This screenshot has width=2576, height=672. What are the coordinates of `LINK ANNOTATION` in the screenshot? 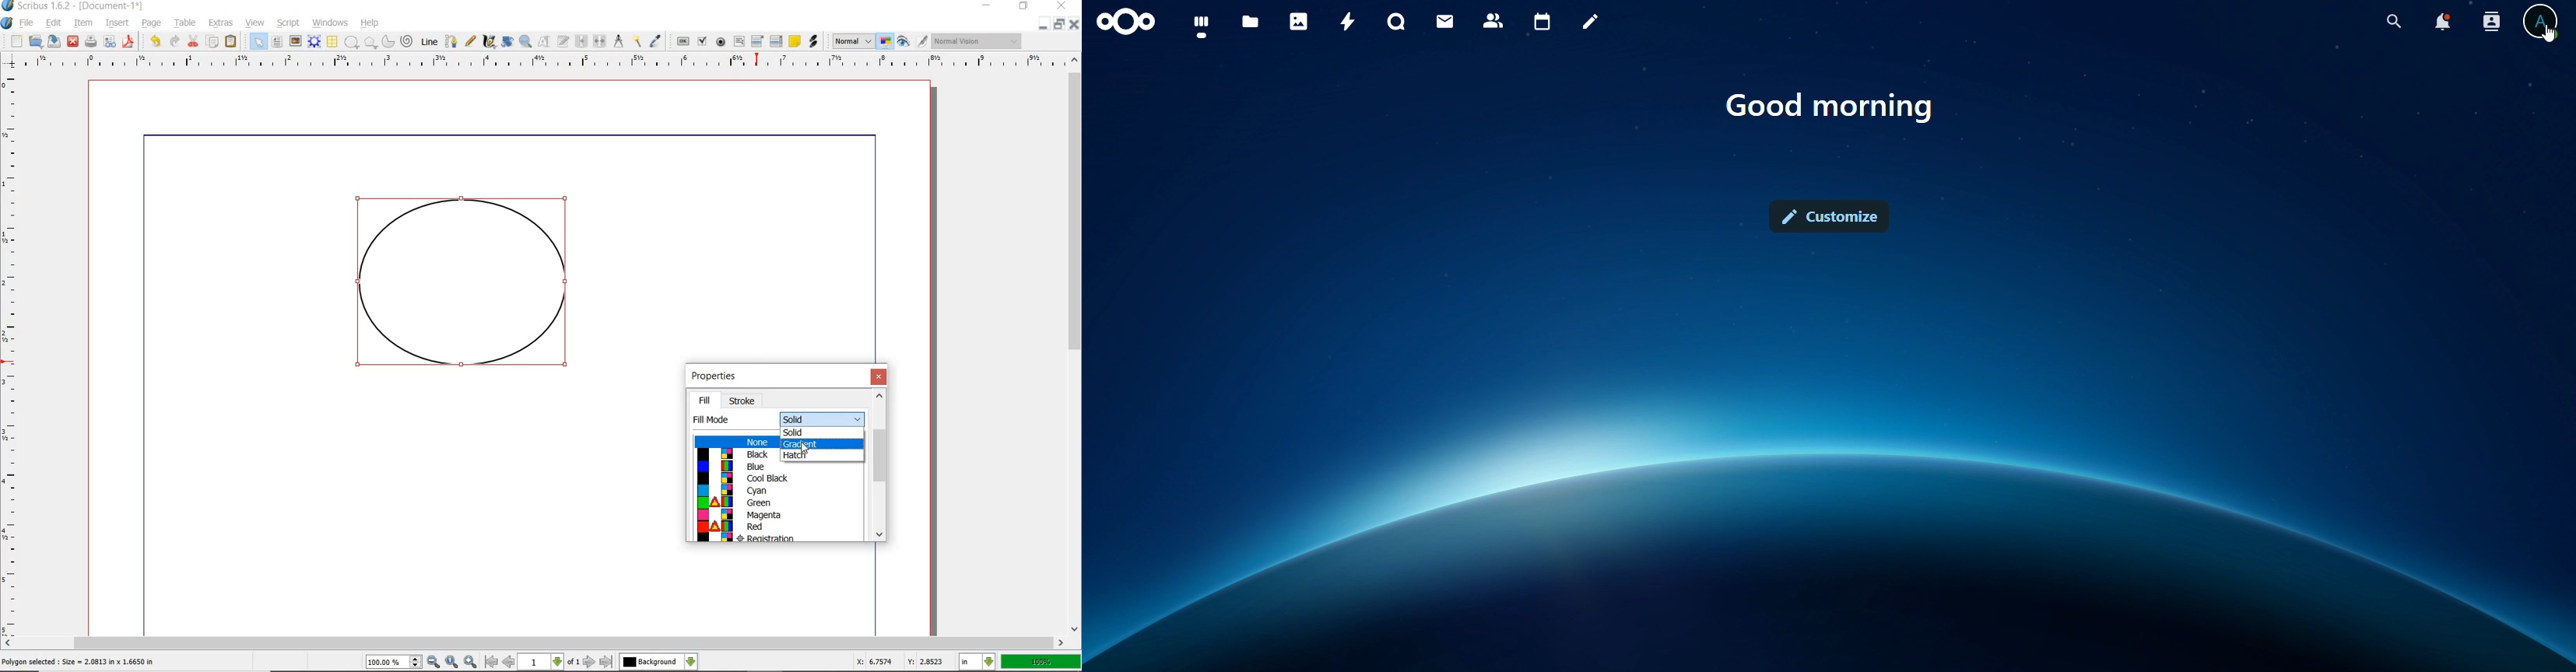 It's located at (814, 42).